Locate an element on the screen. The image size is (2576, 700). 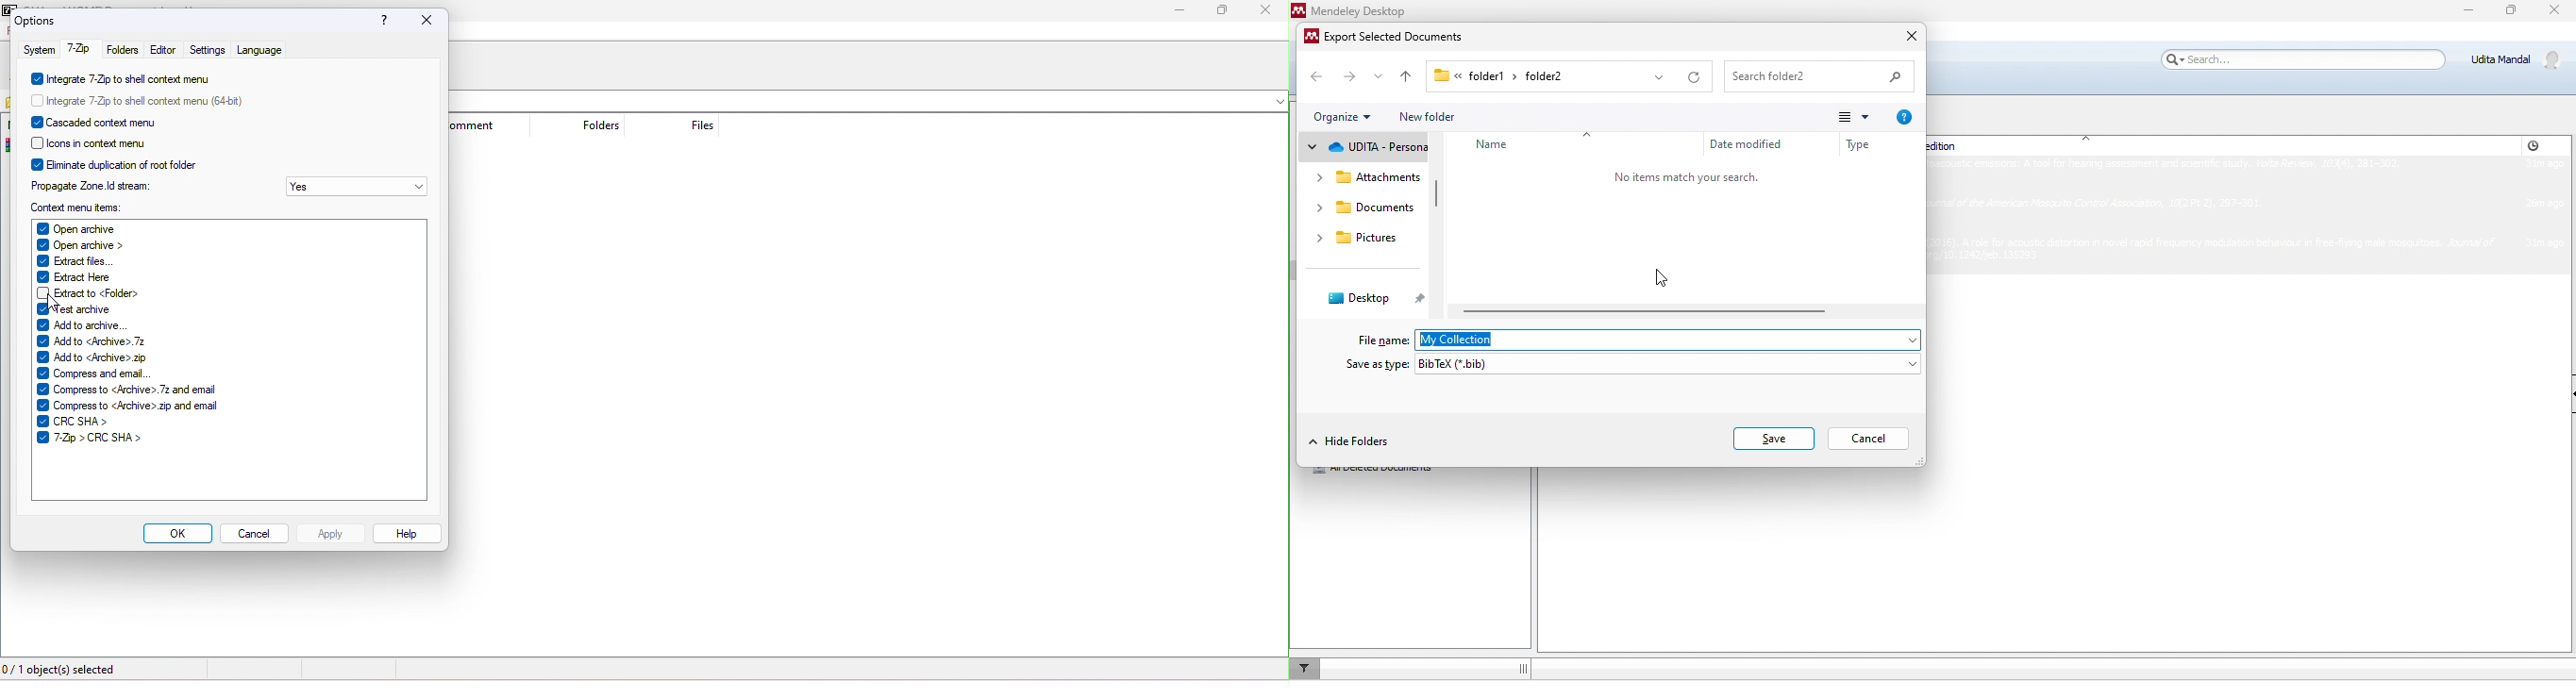
system is located at coordinates (36, 49).